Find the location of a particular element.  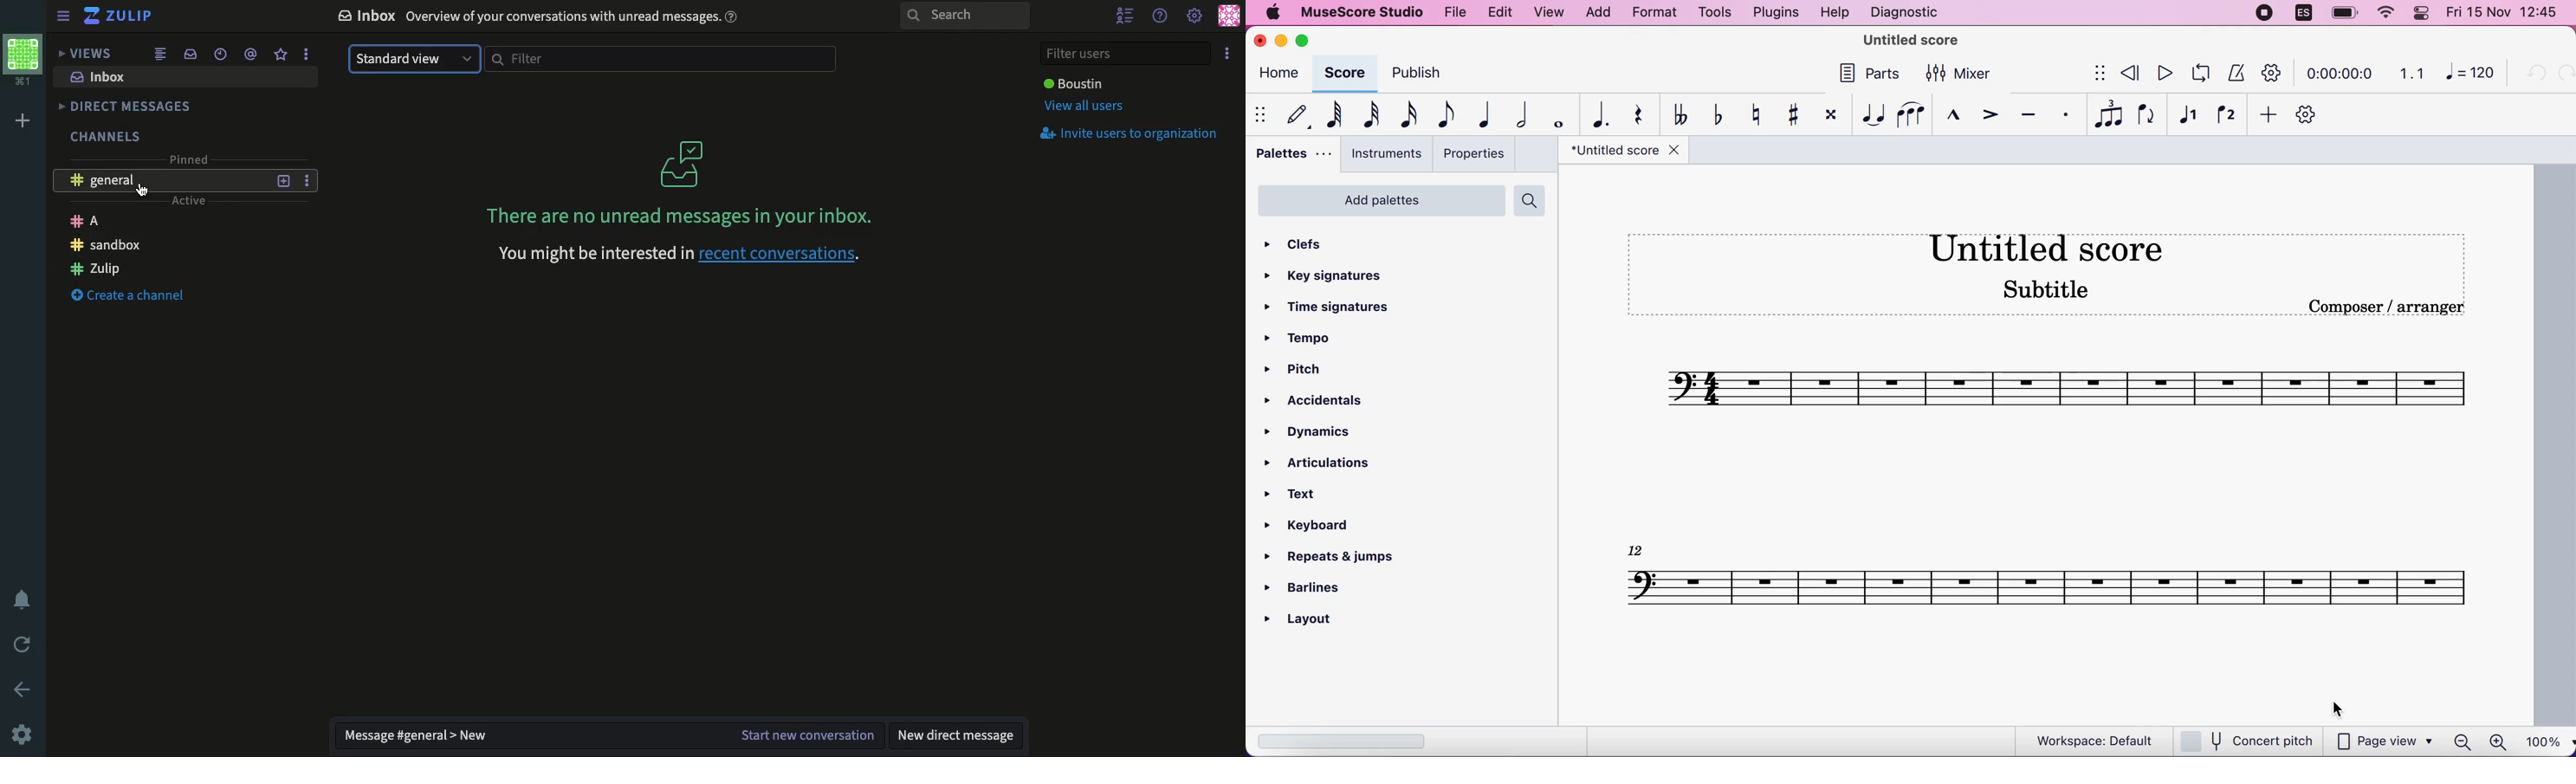

tules is located at coordinates (2108, 112).